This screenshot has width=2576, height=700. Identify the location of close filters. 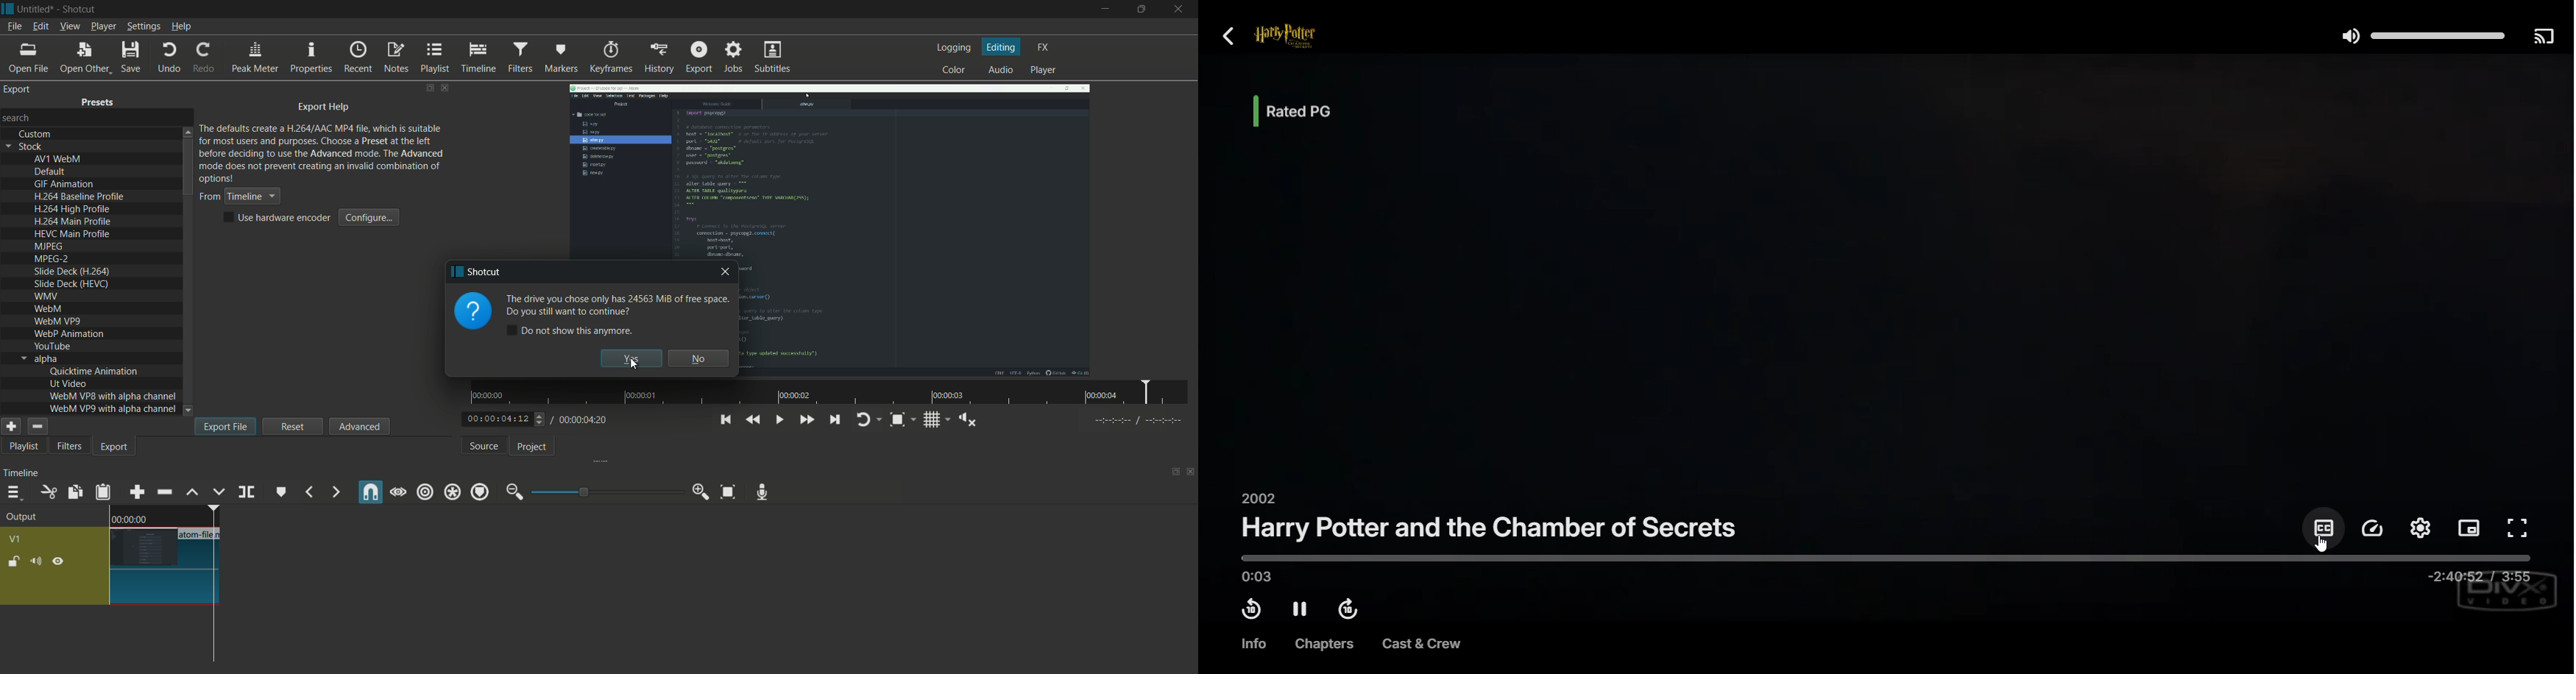
(446, 87).